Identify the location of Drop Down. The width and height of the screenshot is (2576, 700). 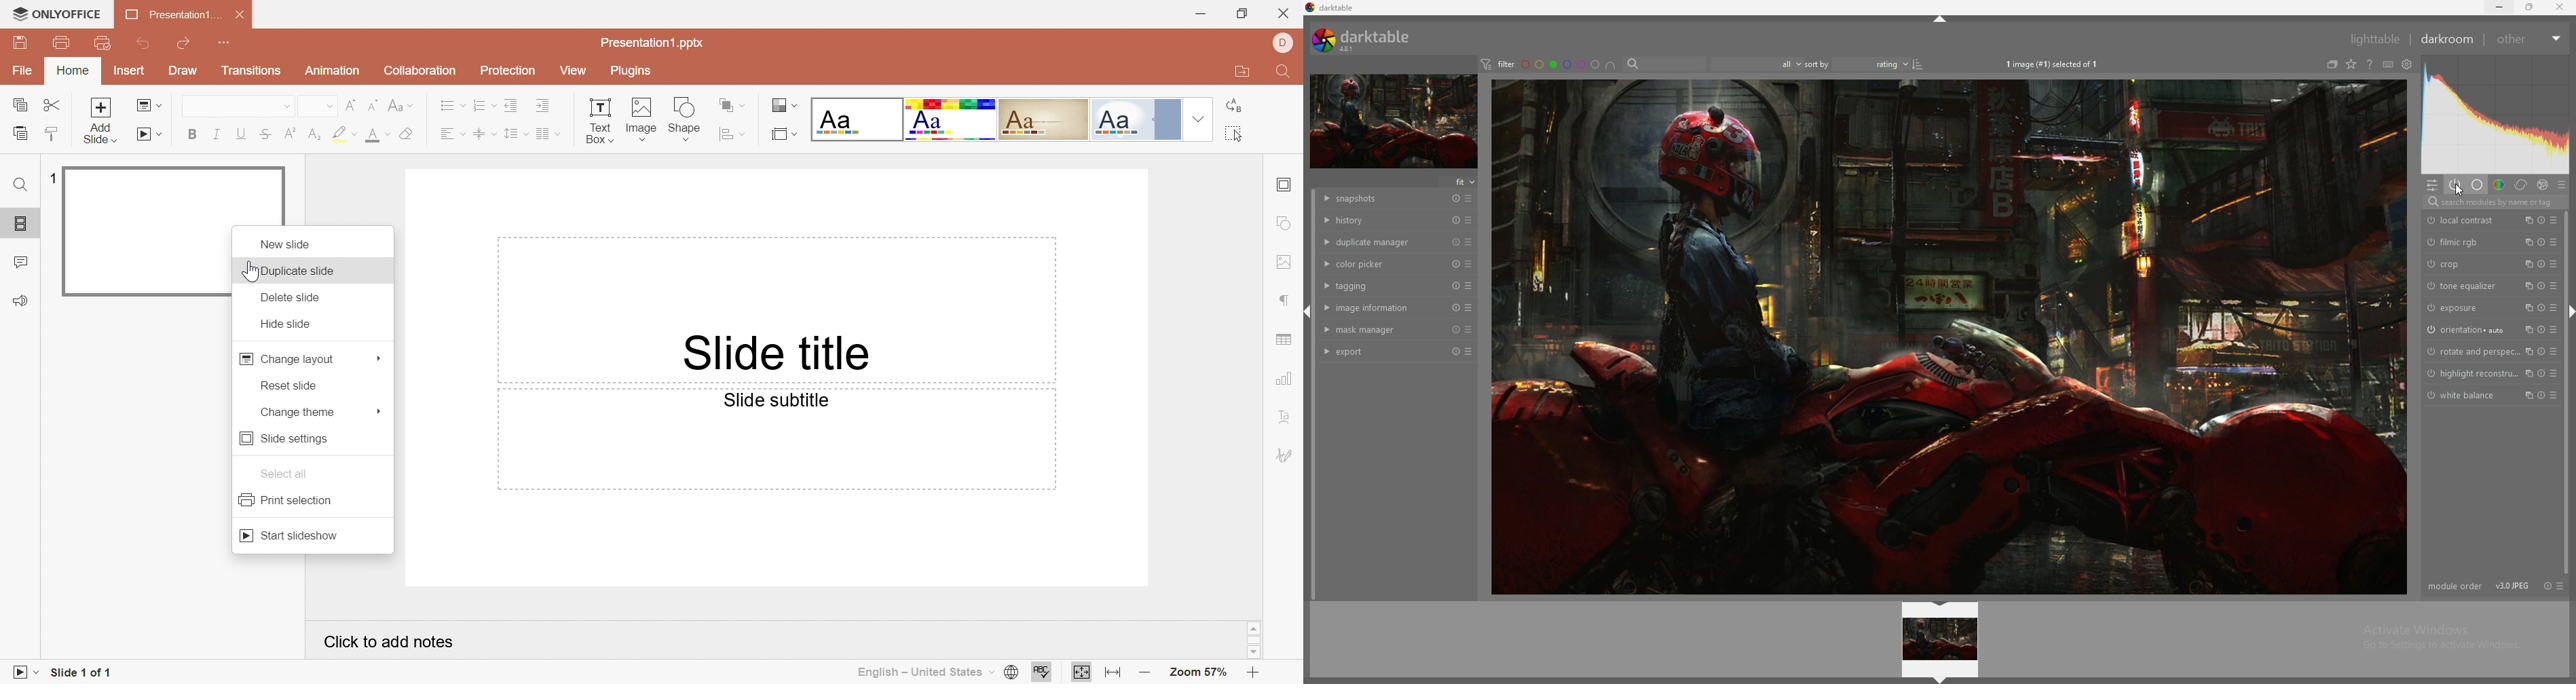
(388, 134).